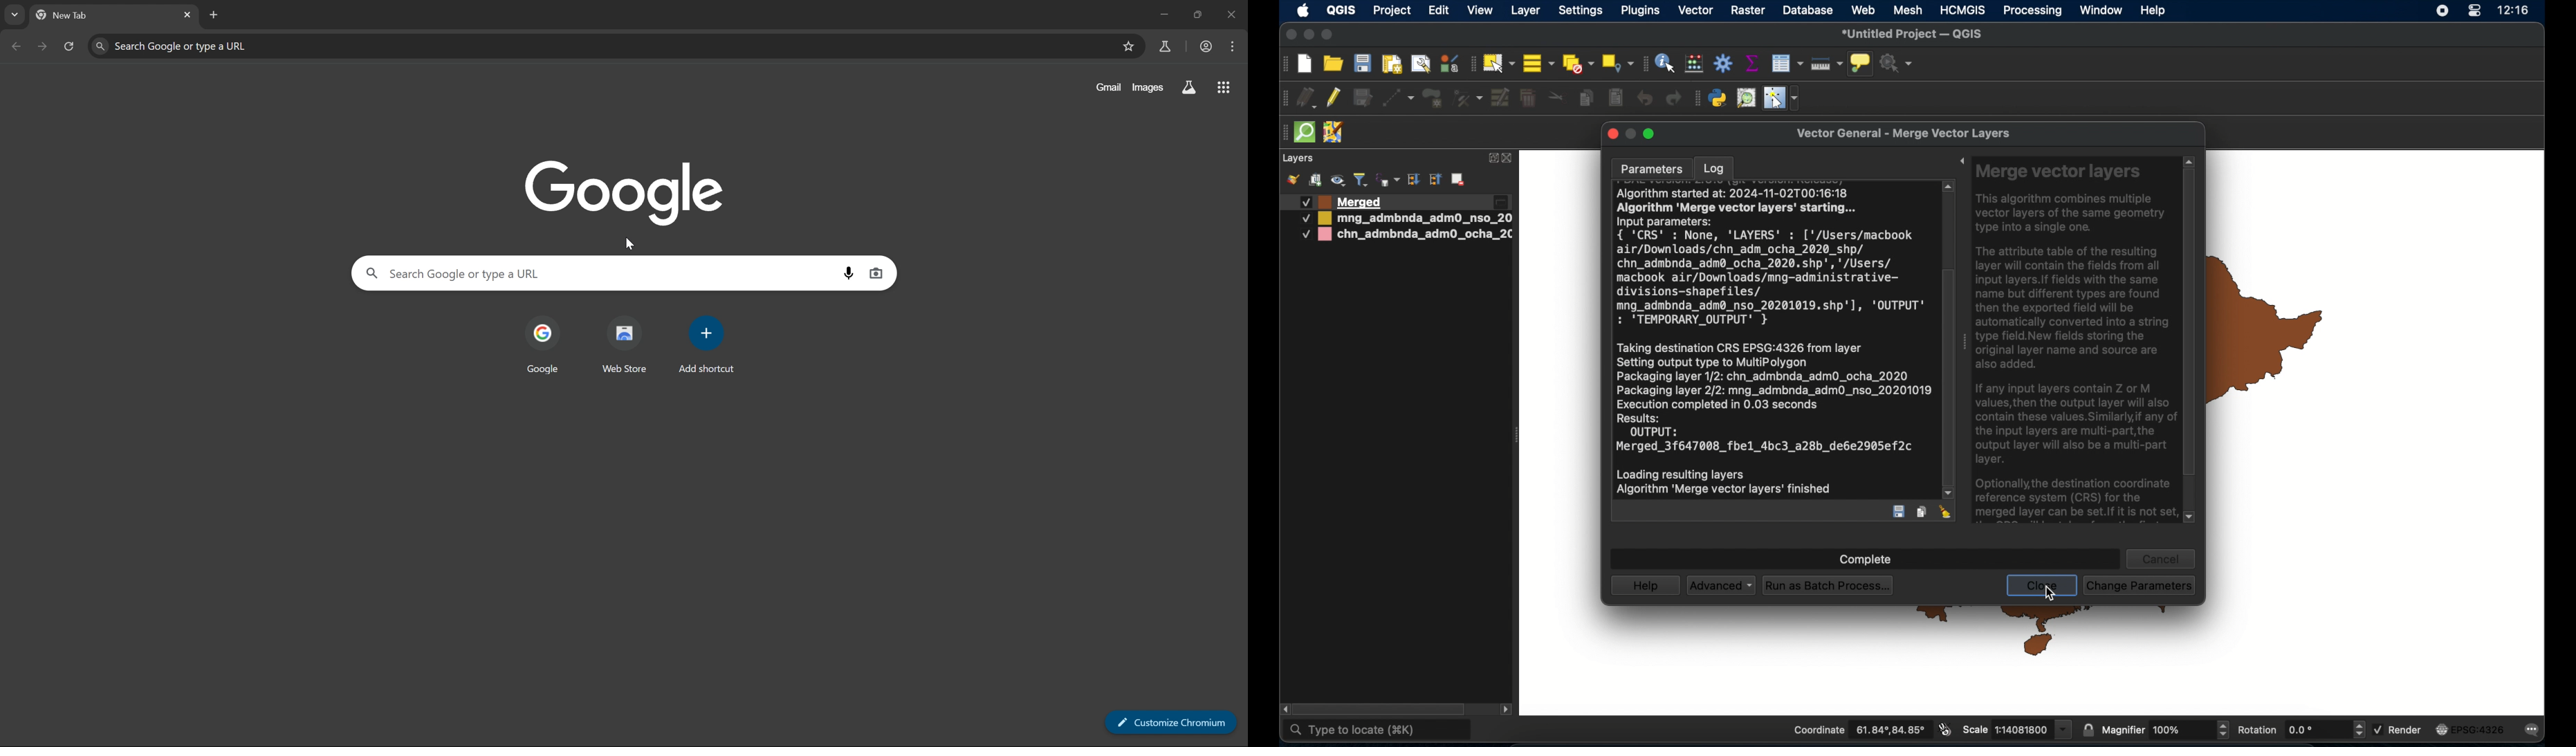  I want to click on drag handle, so click(1963, 344).